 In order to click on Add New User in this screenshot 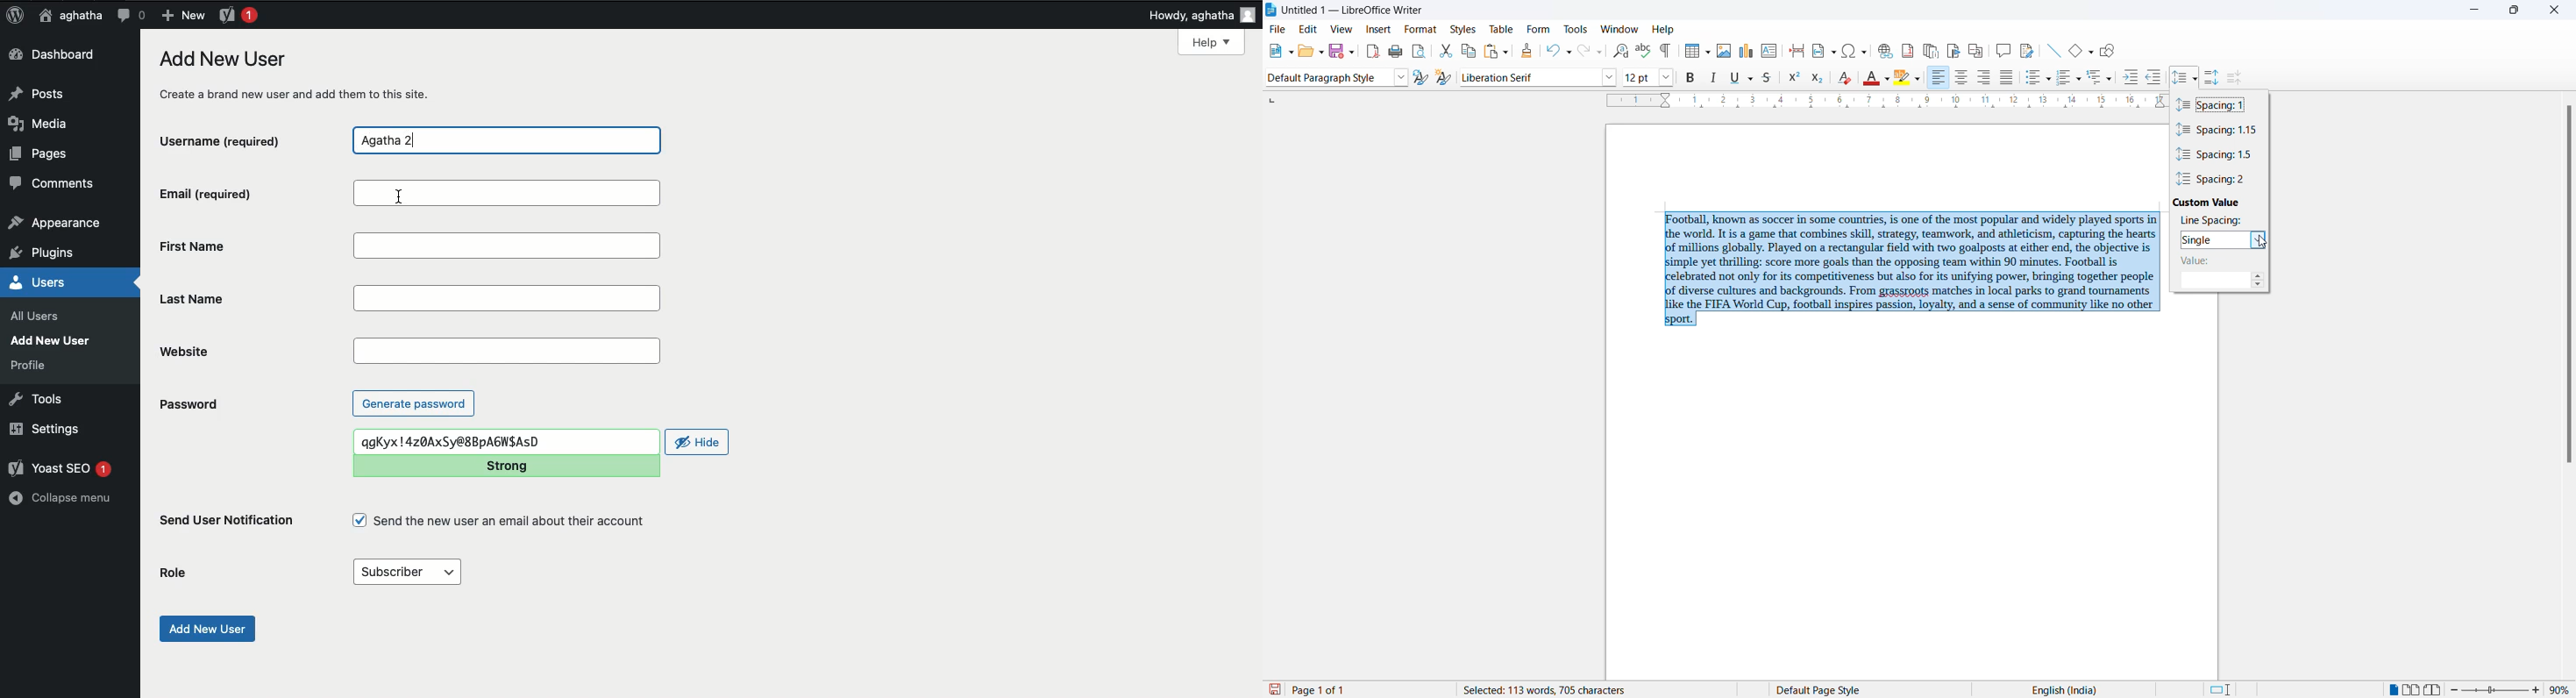, I will do `click(54, 340)`.